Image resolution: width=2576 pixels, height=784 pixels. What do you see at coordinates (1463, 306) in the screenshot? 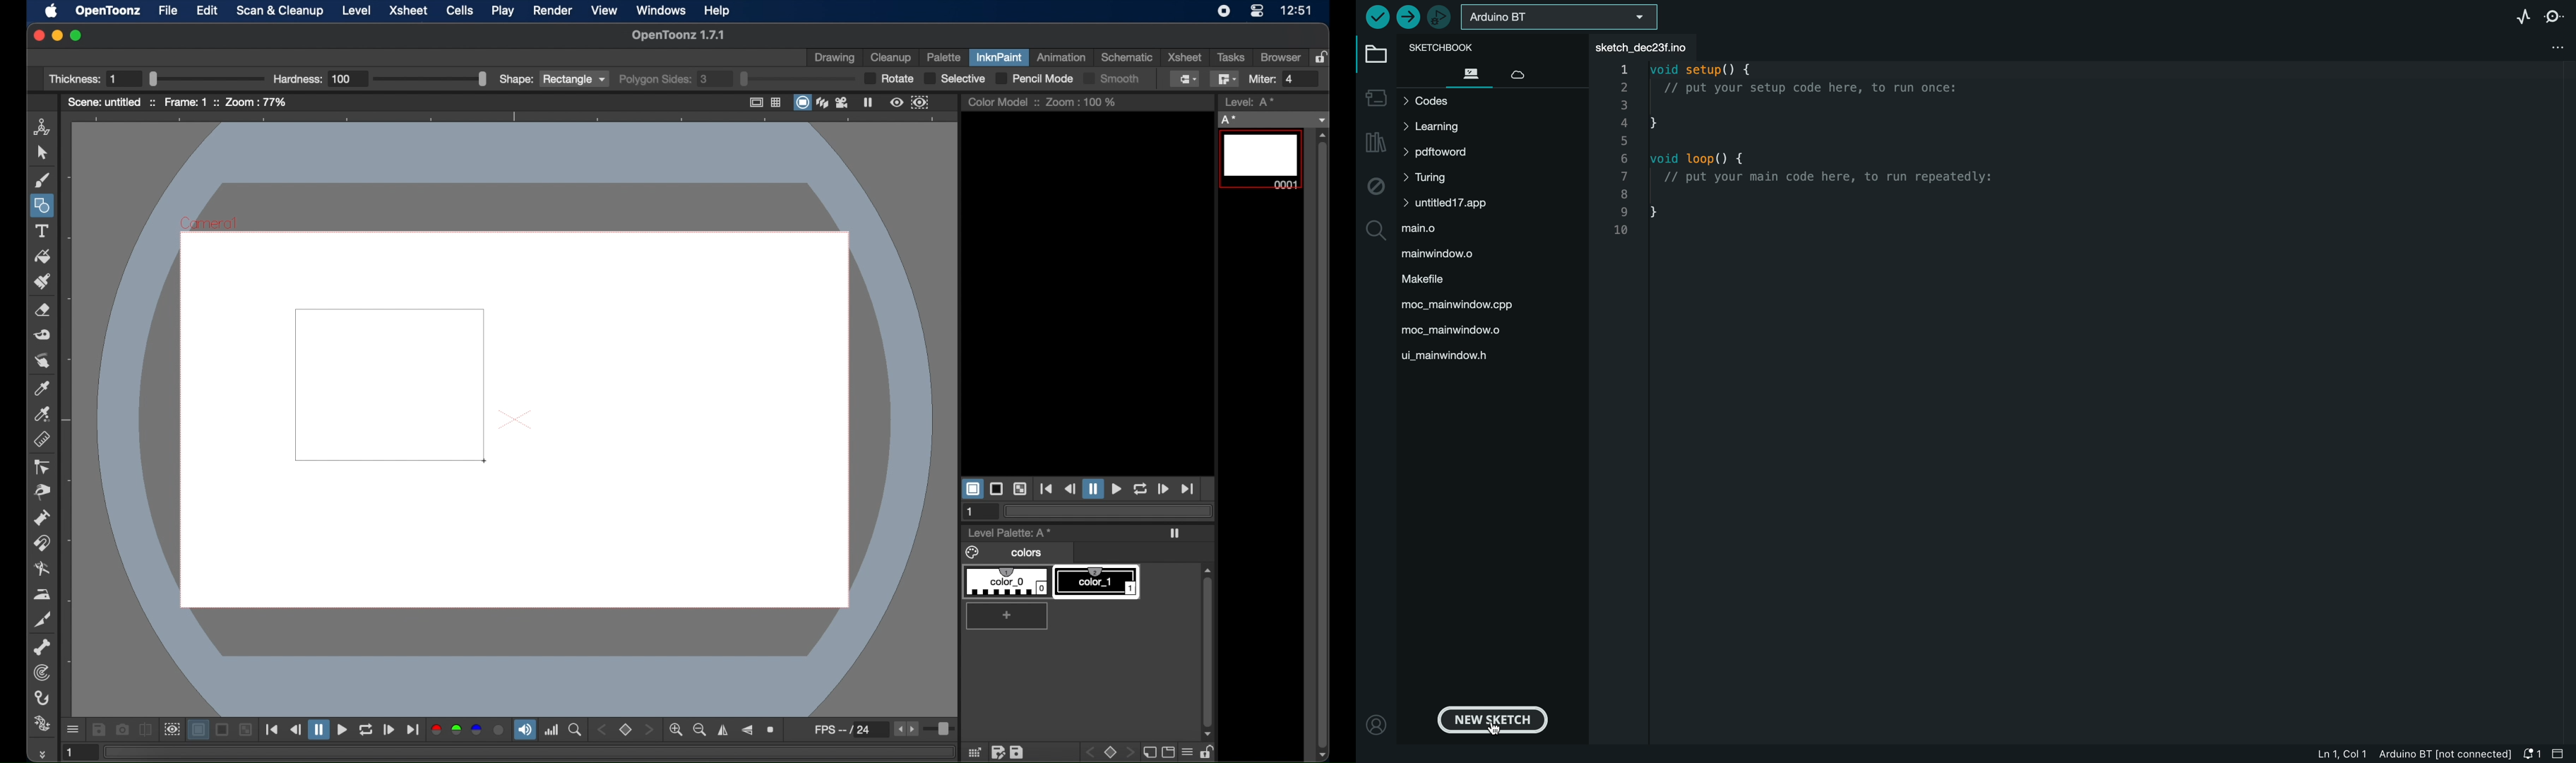
I see `mainwindow` at bounding box center [1463, 306].